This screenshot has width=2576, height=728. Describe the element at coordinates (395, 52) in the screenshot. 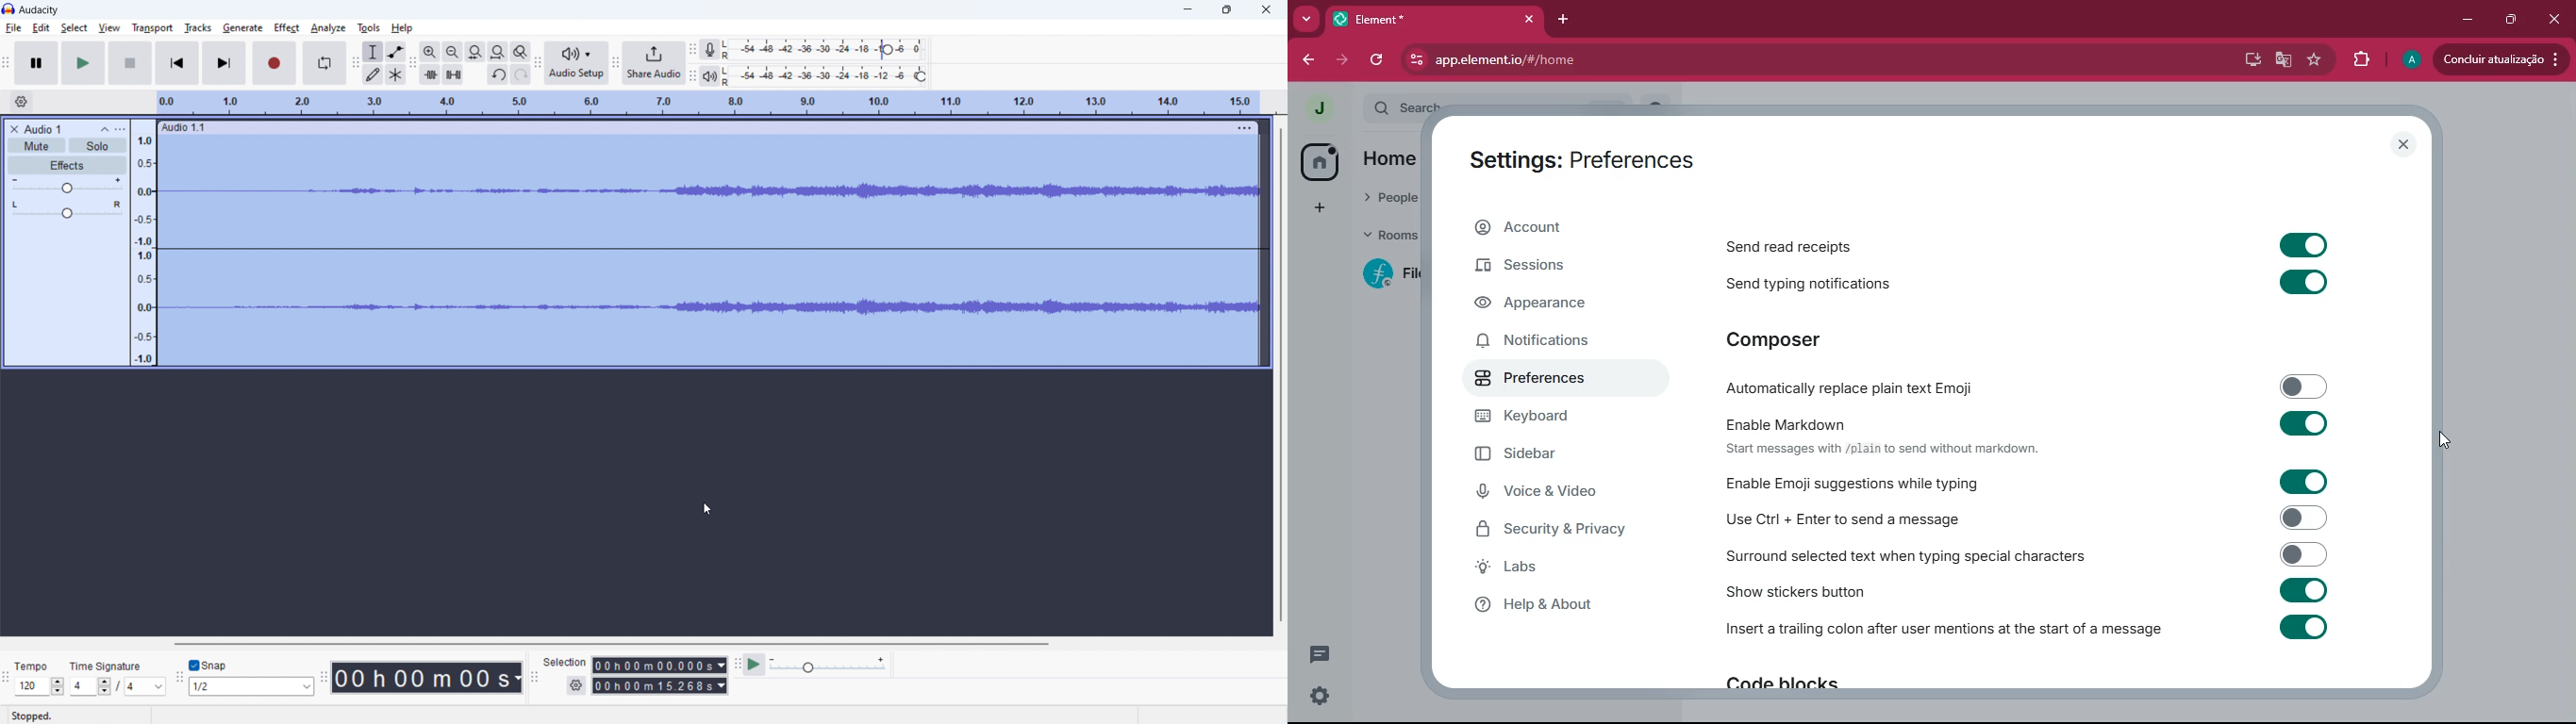

I see `envelop tool` at that location.